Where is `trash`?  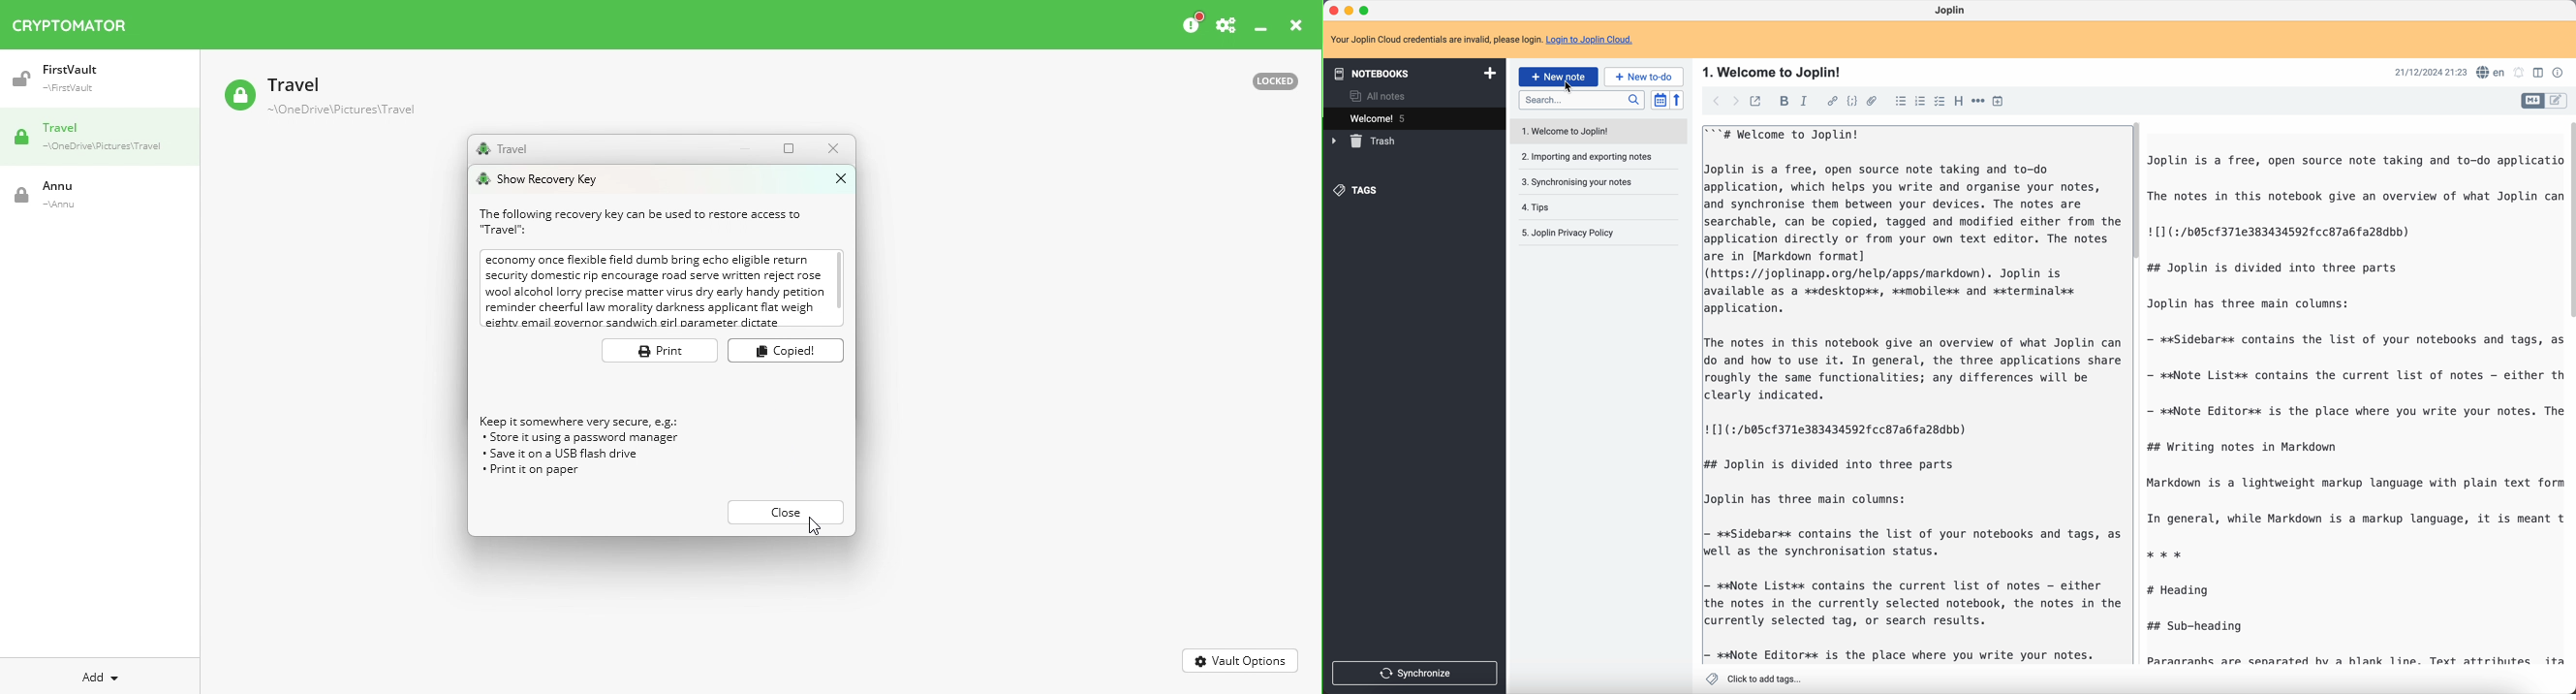
trash is located at coordinates (1364, 141).